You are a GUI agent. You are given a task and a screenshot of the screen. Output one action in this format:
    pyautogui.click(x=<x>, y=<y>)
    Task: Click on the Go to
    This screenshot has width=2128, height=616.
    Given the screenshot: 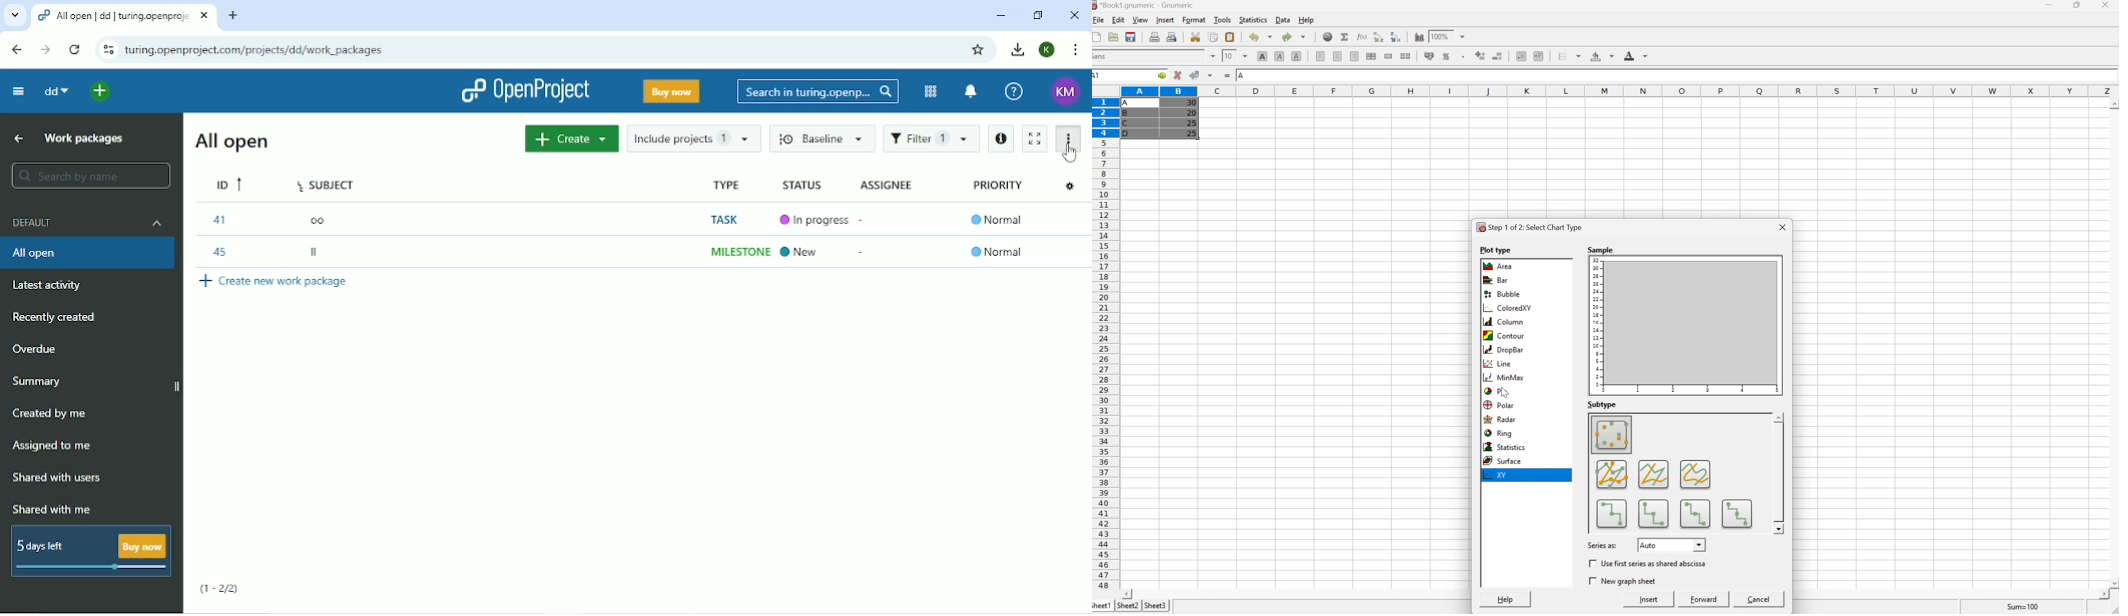 What is the action you would take?
    pyautogui.click(x=1161, y=74)
    